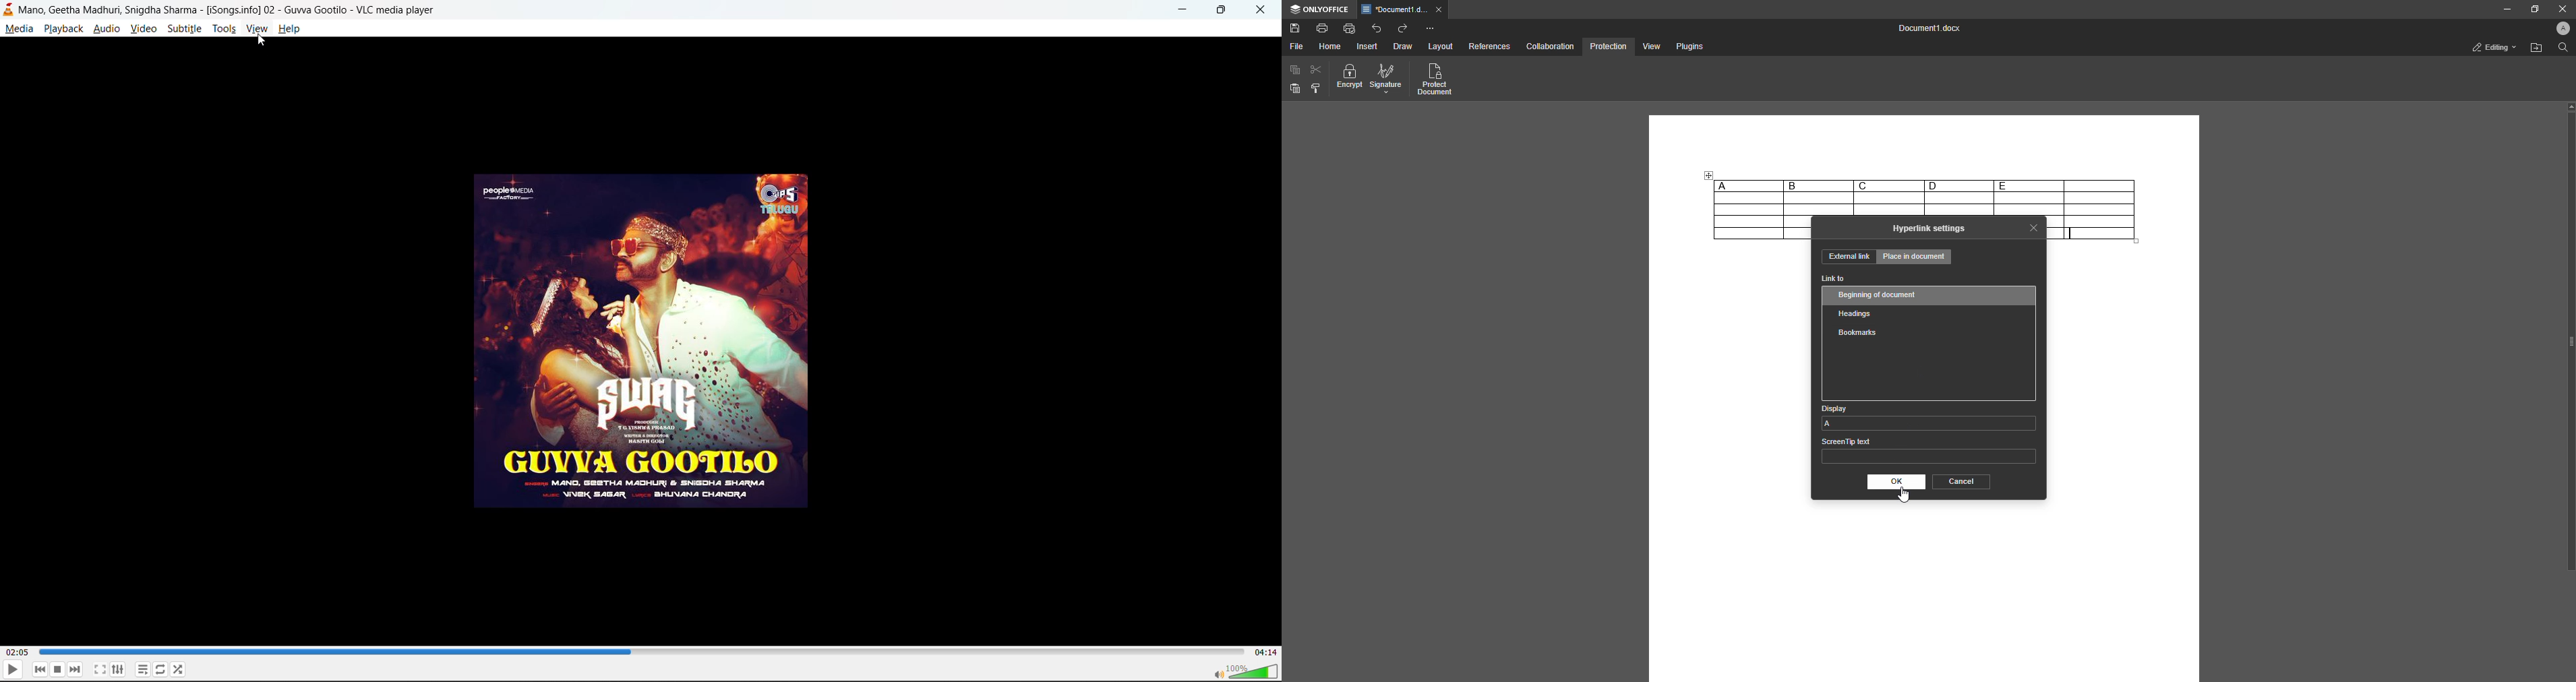  What do you see at coordinates (1263, 652) in the screenshot?
I see `total time` at bounding box center [1263, 652].